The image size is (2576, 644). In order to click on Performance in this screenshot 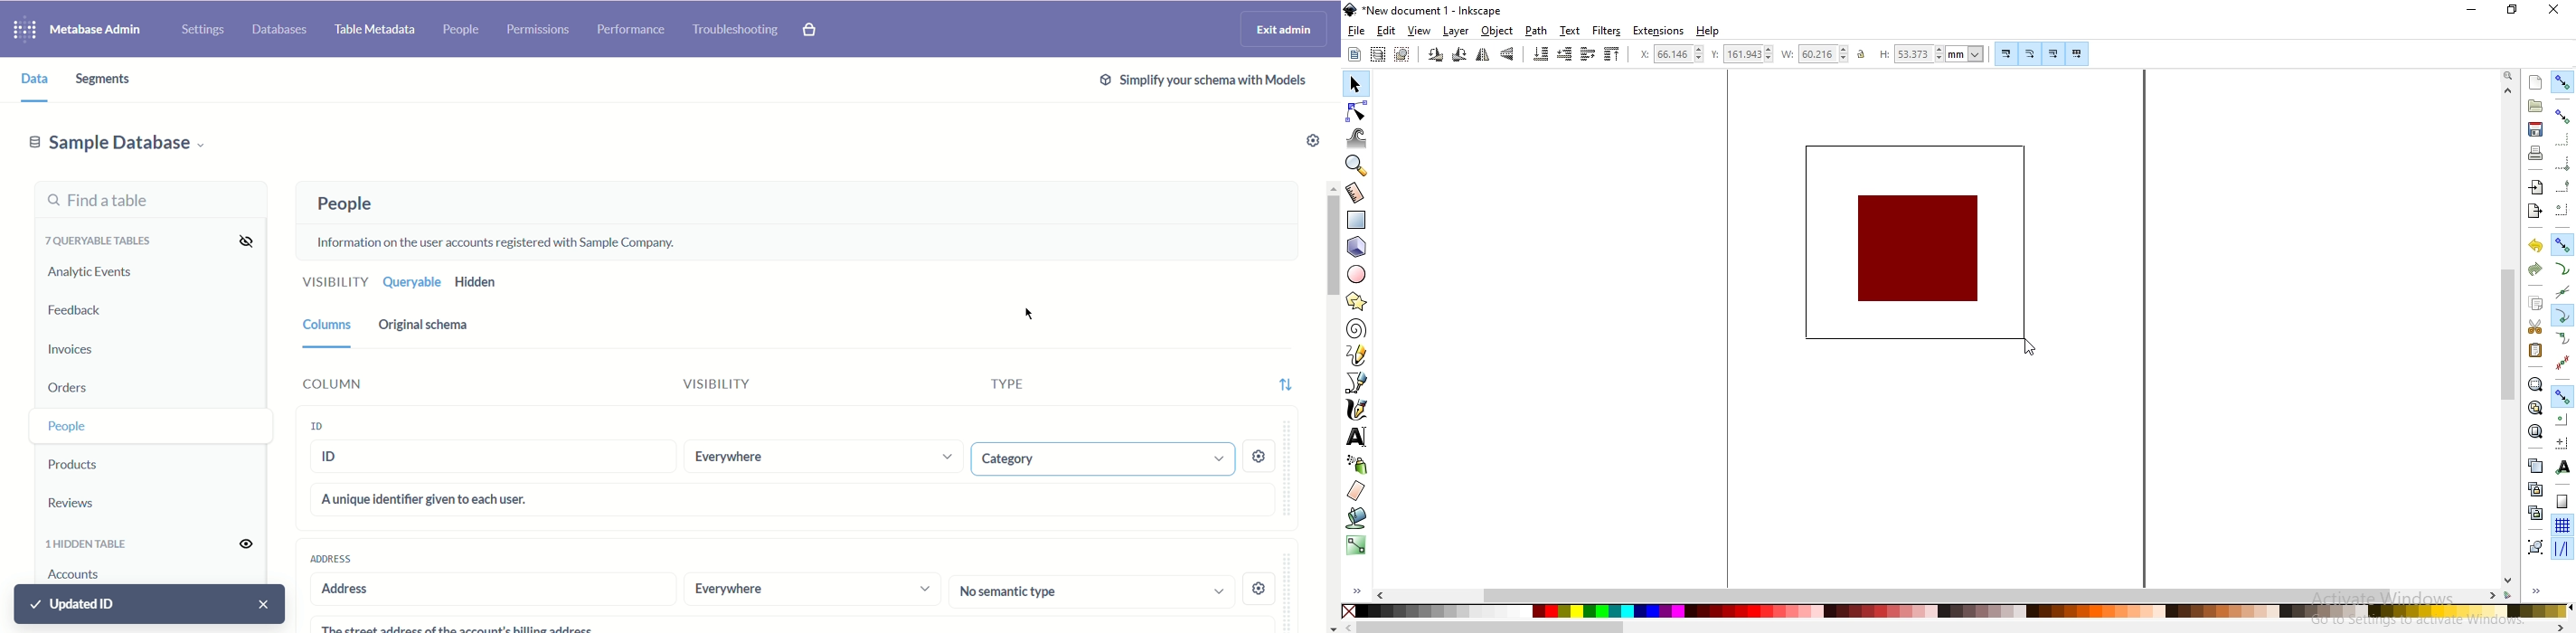, I will do `click(629, 30)`.